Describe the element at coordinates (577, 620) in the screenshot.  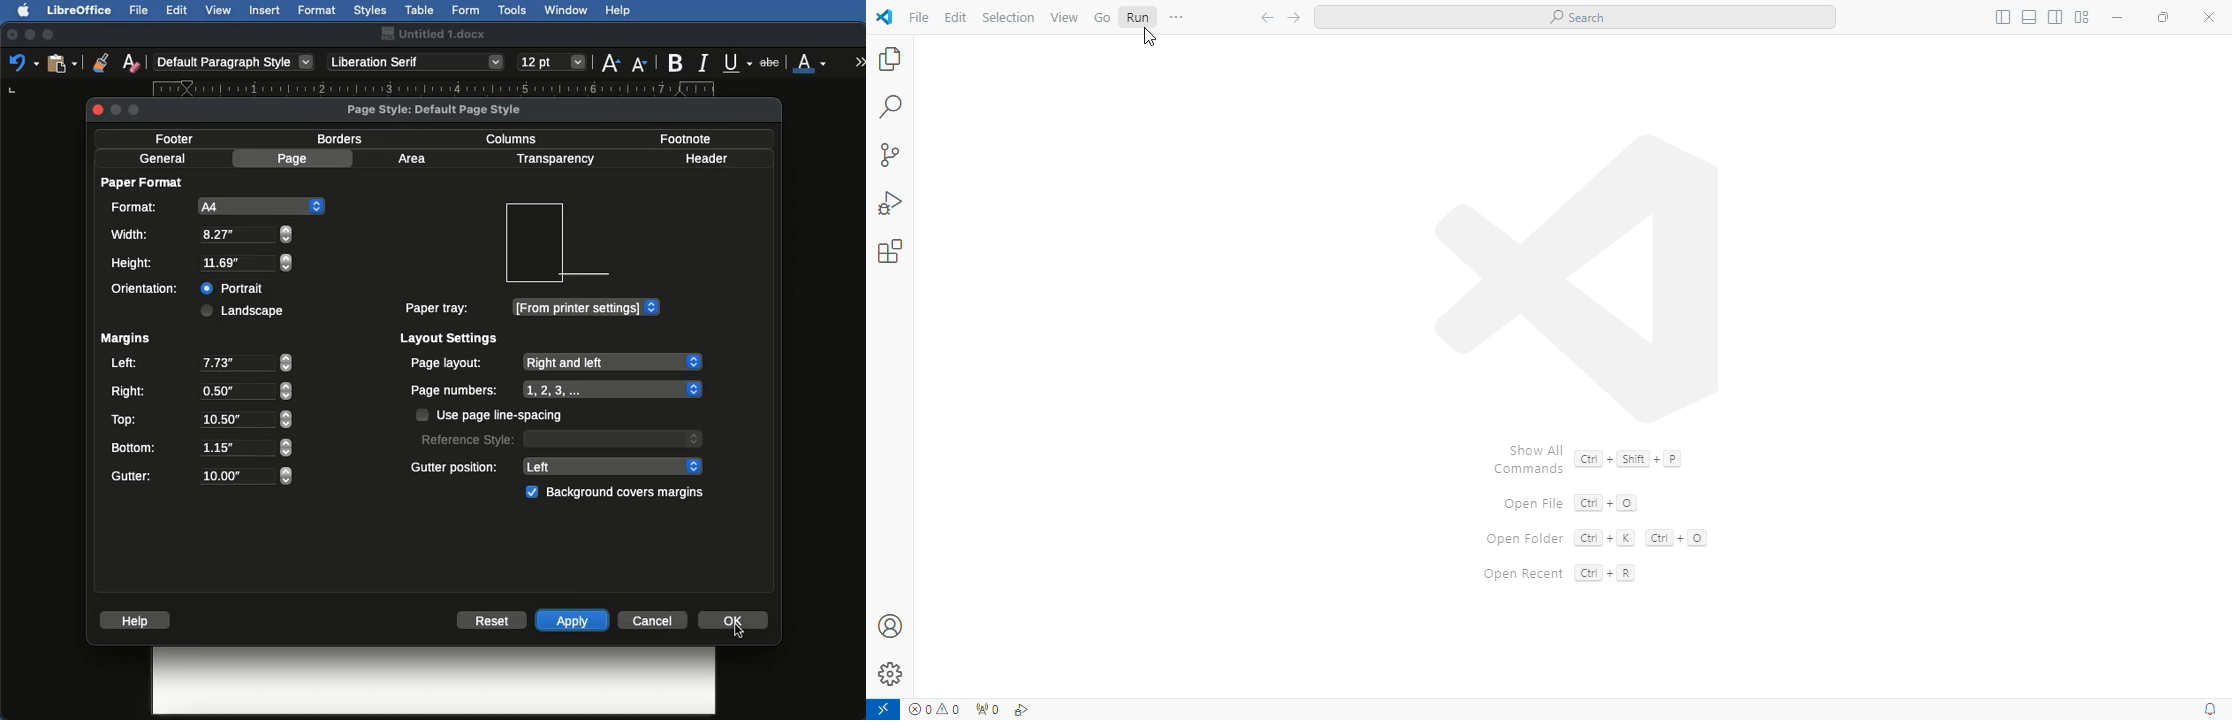
I see `Apply` at that location.